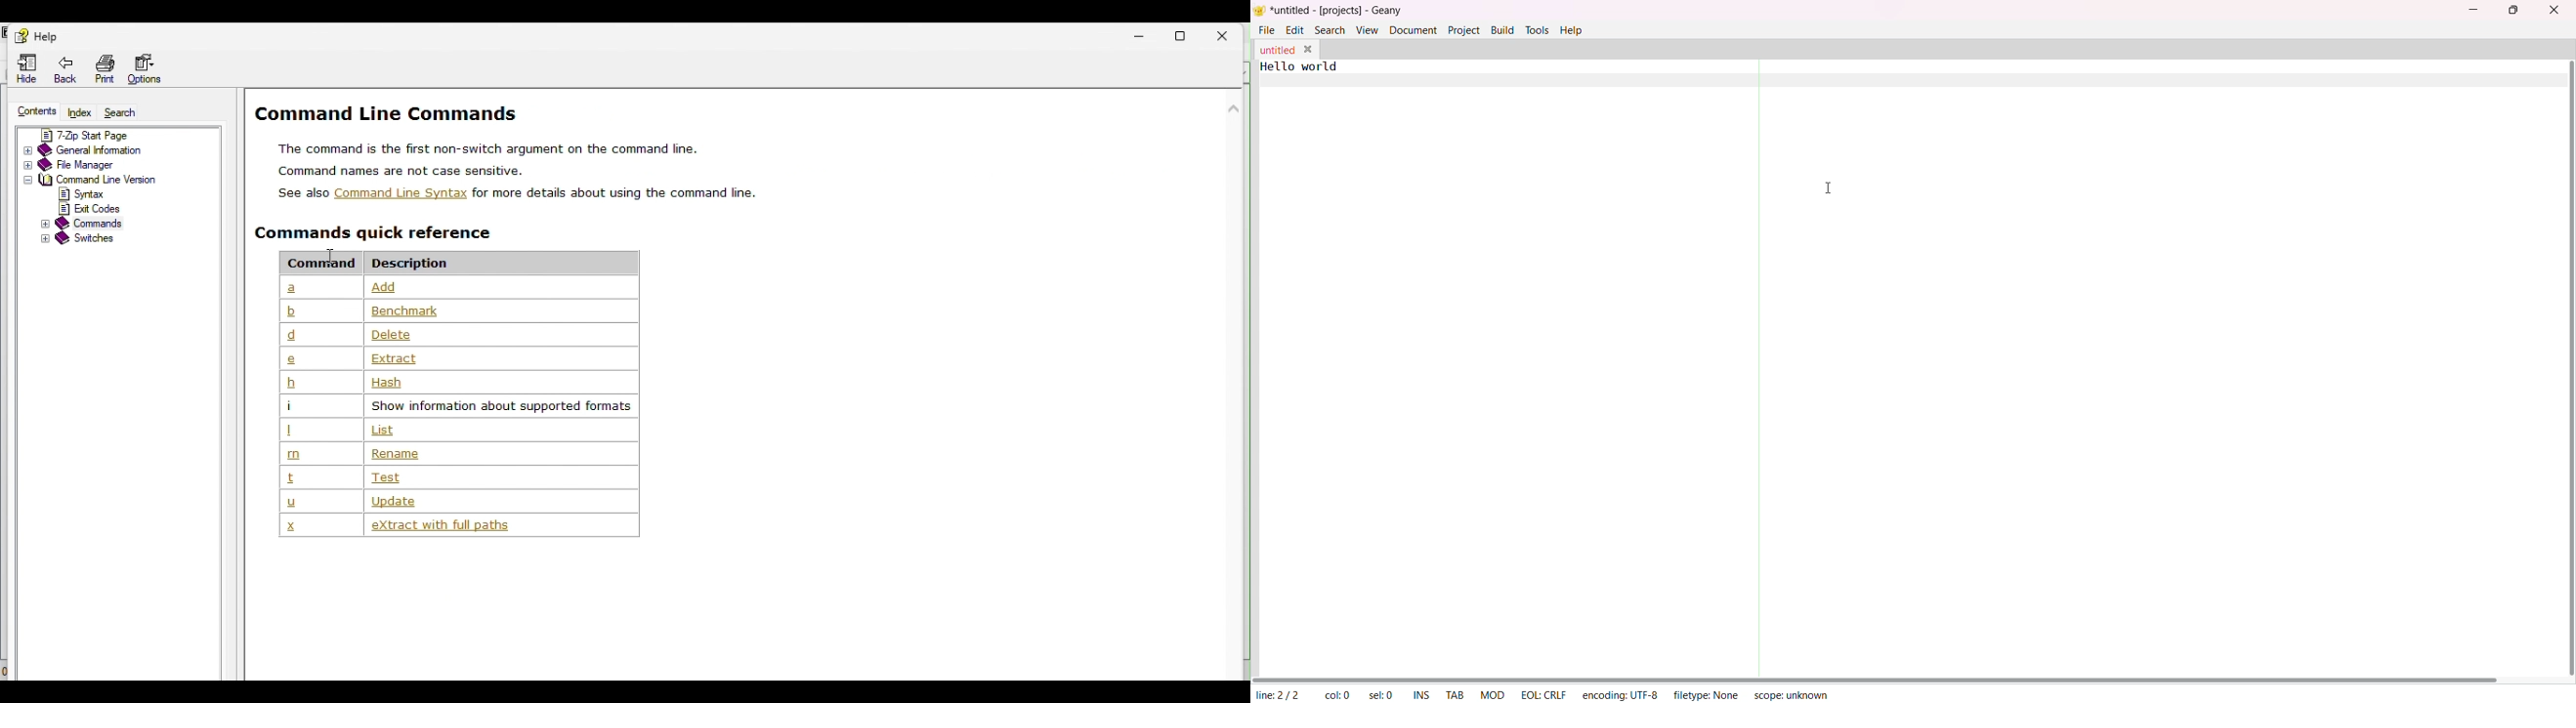  Describe the element at coordinates (94, 180) in the screenshot. I see `command line` at that location.